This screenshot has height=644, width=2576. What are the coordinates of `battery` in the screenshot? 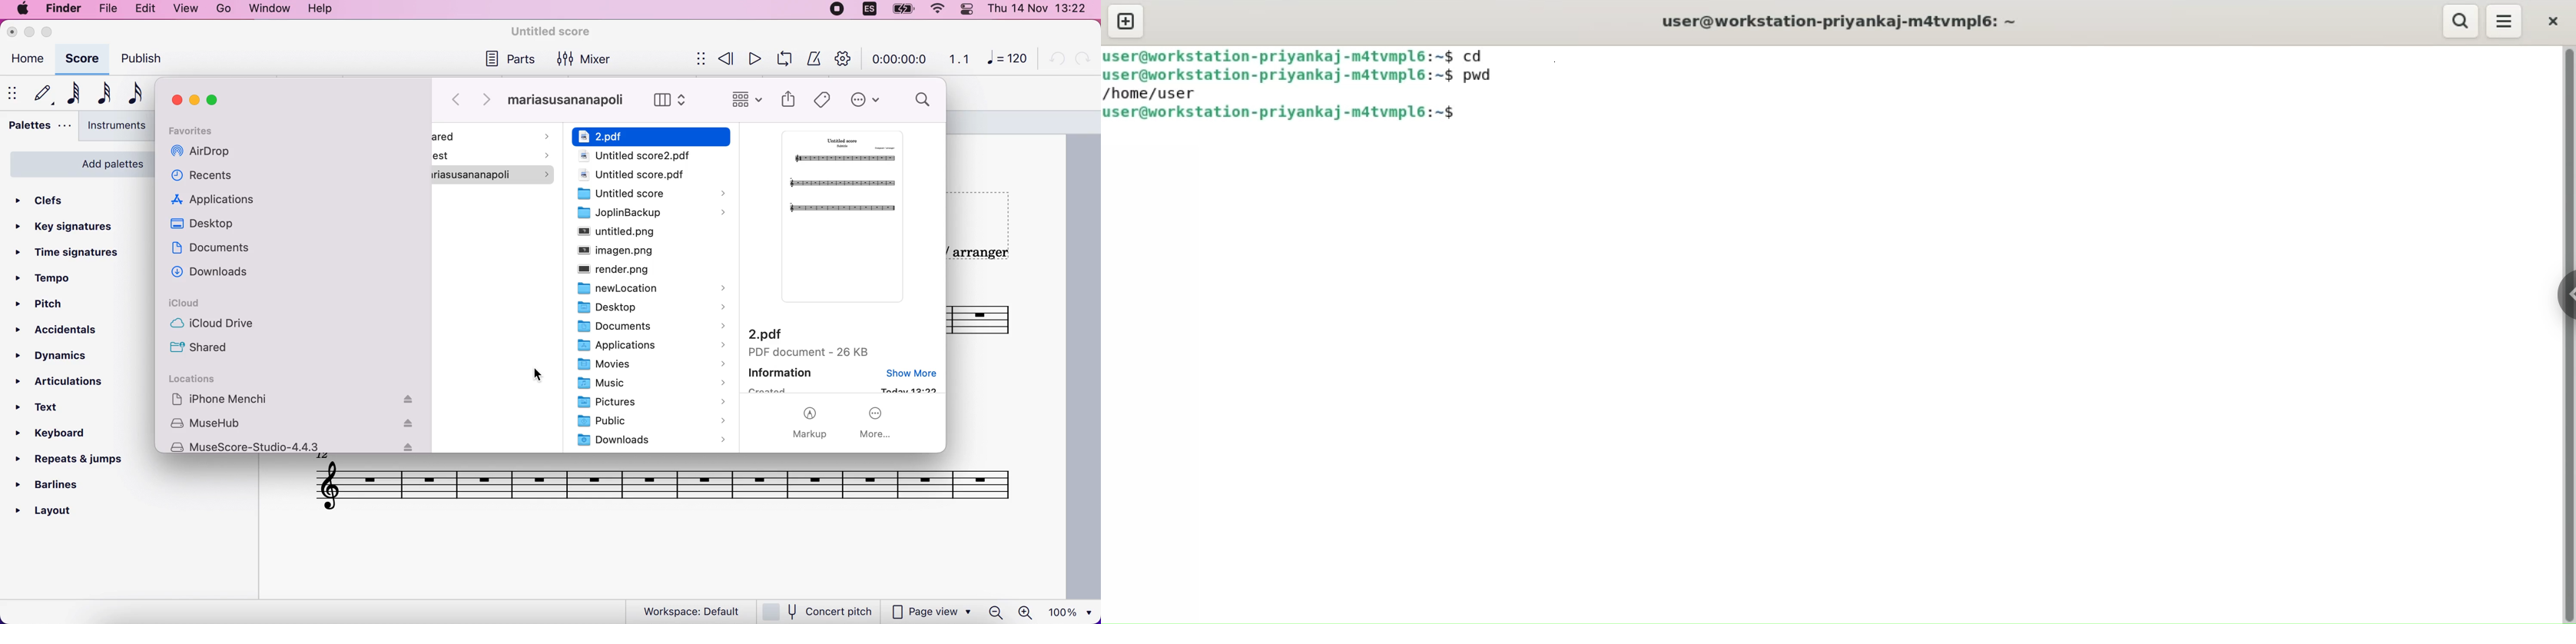 It's located at (902, 10).